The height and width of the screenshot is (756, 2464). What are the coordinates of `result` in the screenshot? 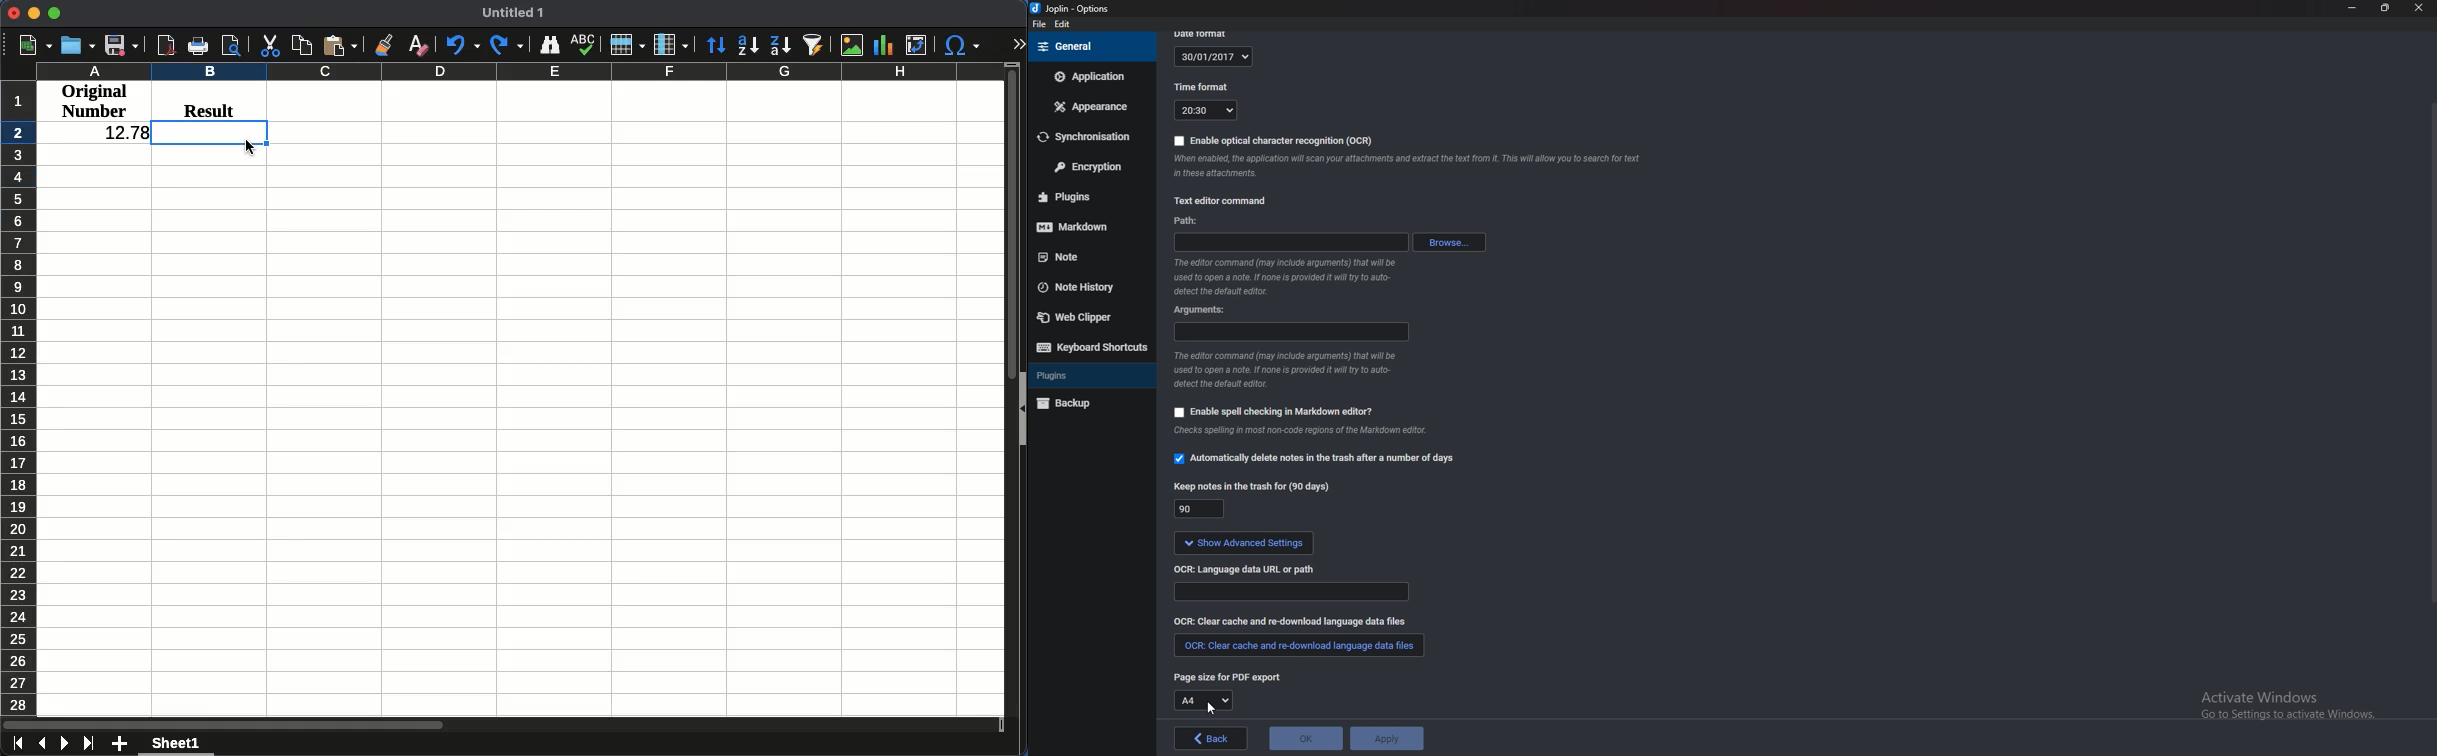 It's located at (209, 107).